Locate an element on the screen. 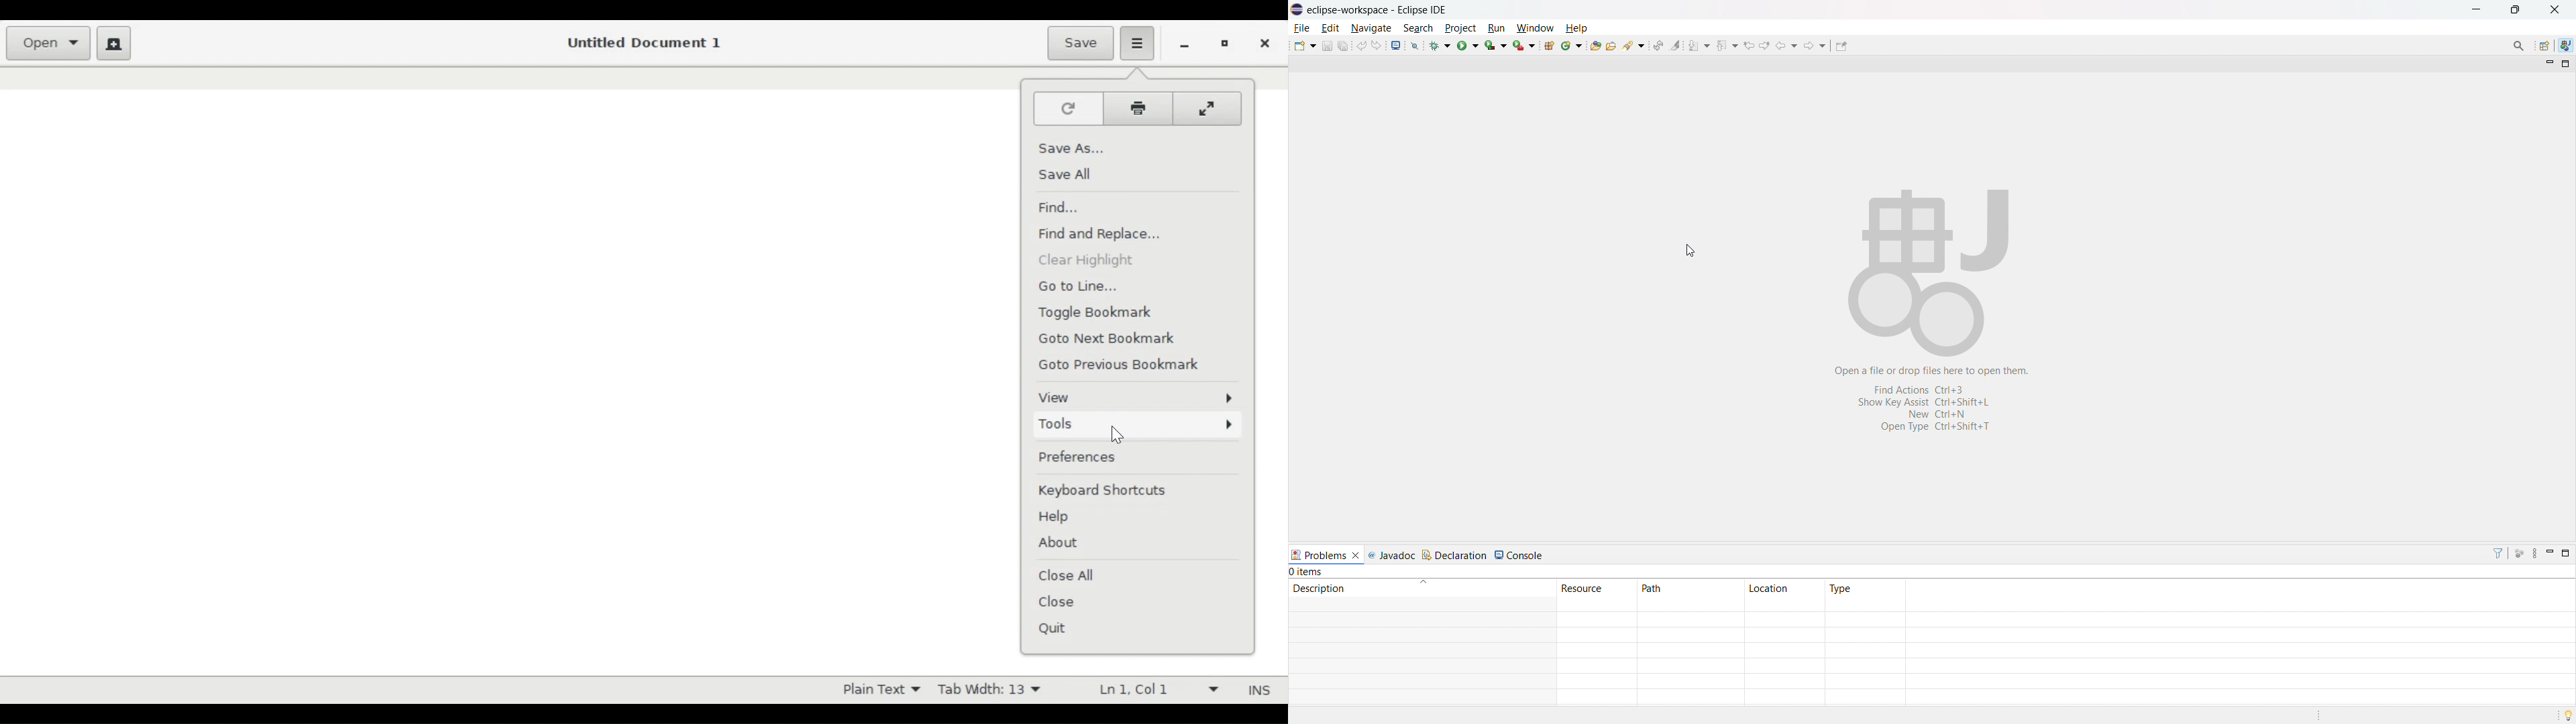  Save is located at coordinates (1079, 43).